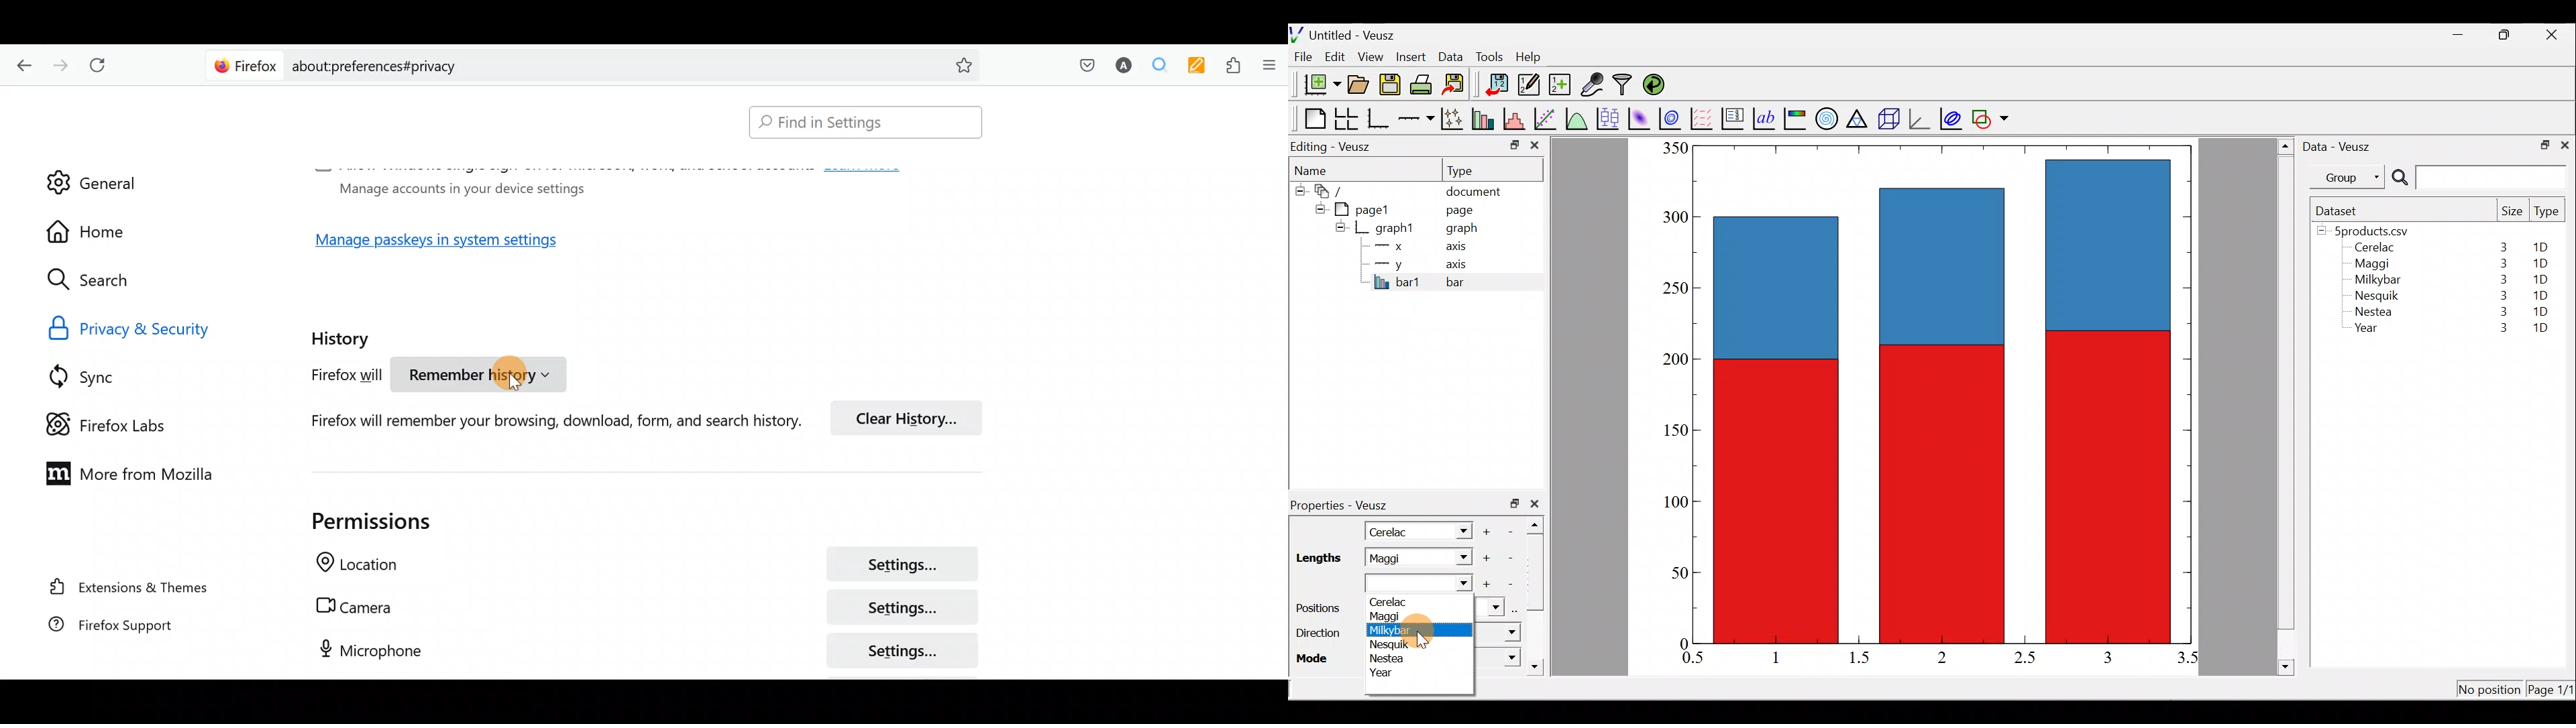 The image size is (2576, 728). Describe the element at coordinates (1336, 189) in the screenshot. I see `document widget` at that location.